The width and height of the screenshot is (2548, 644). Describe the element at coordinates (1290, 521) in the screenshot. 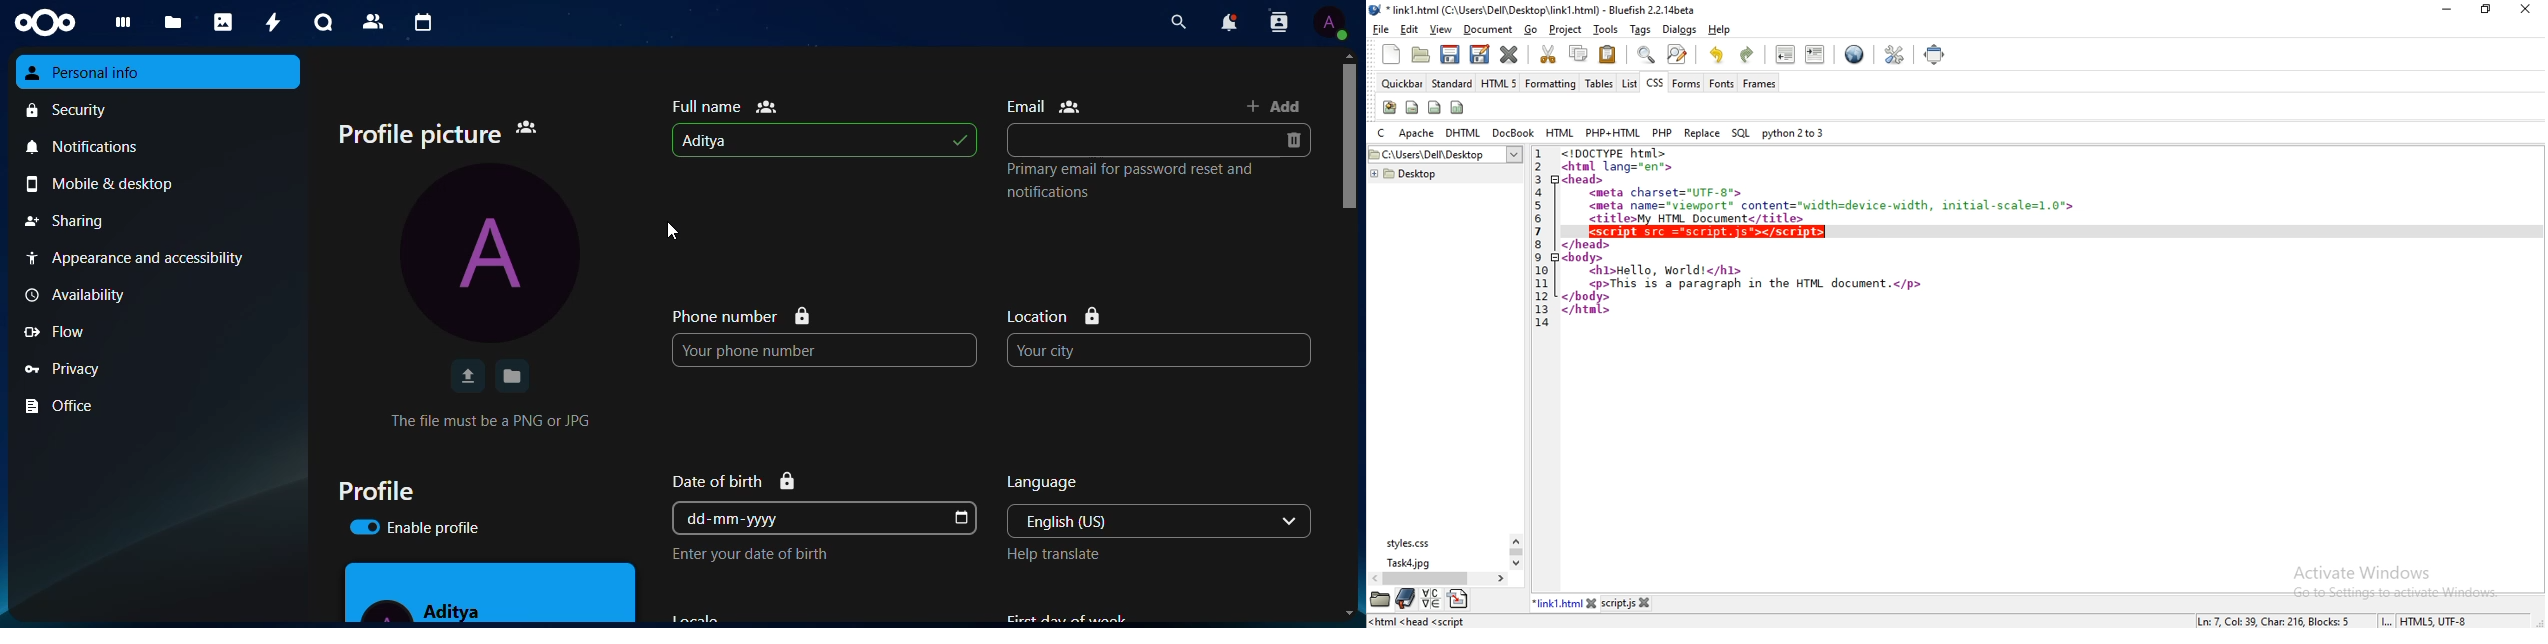

I see `drop down` at that location.